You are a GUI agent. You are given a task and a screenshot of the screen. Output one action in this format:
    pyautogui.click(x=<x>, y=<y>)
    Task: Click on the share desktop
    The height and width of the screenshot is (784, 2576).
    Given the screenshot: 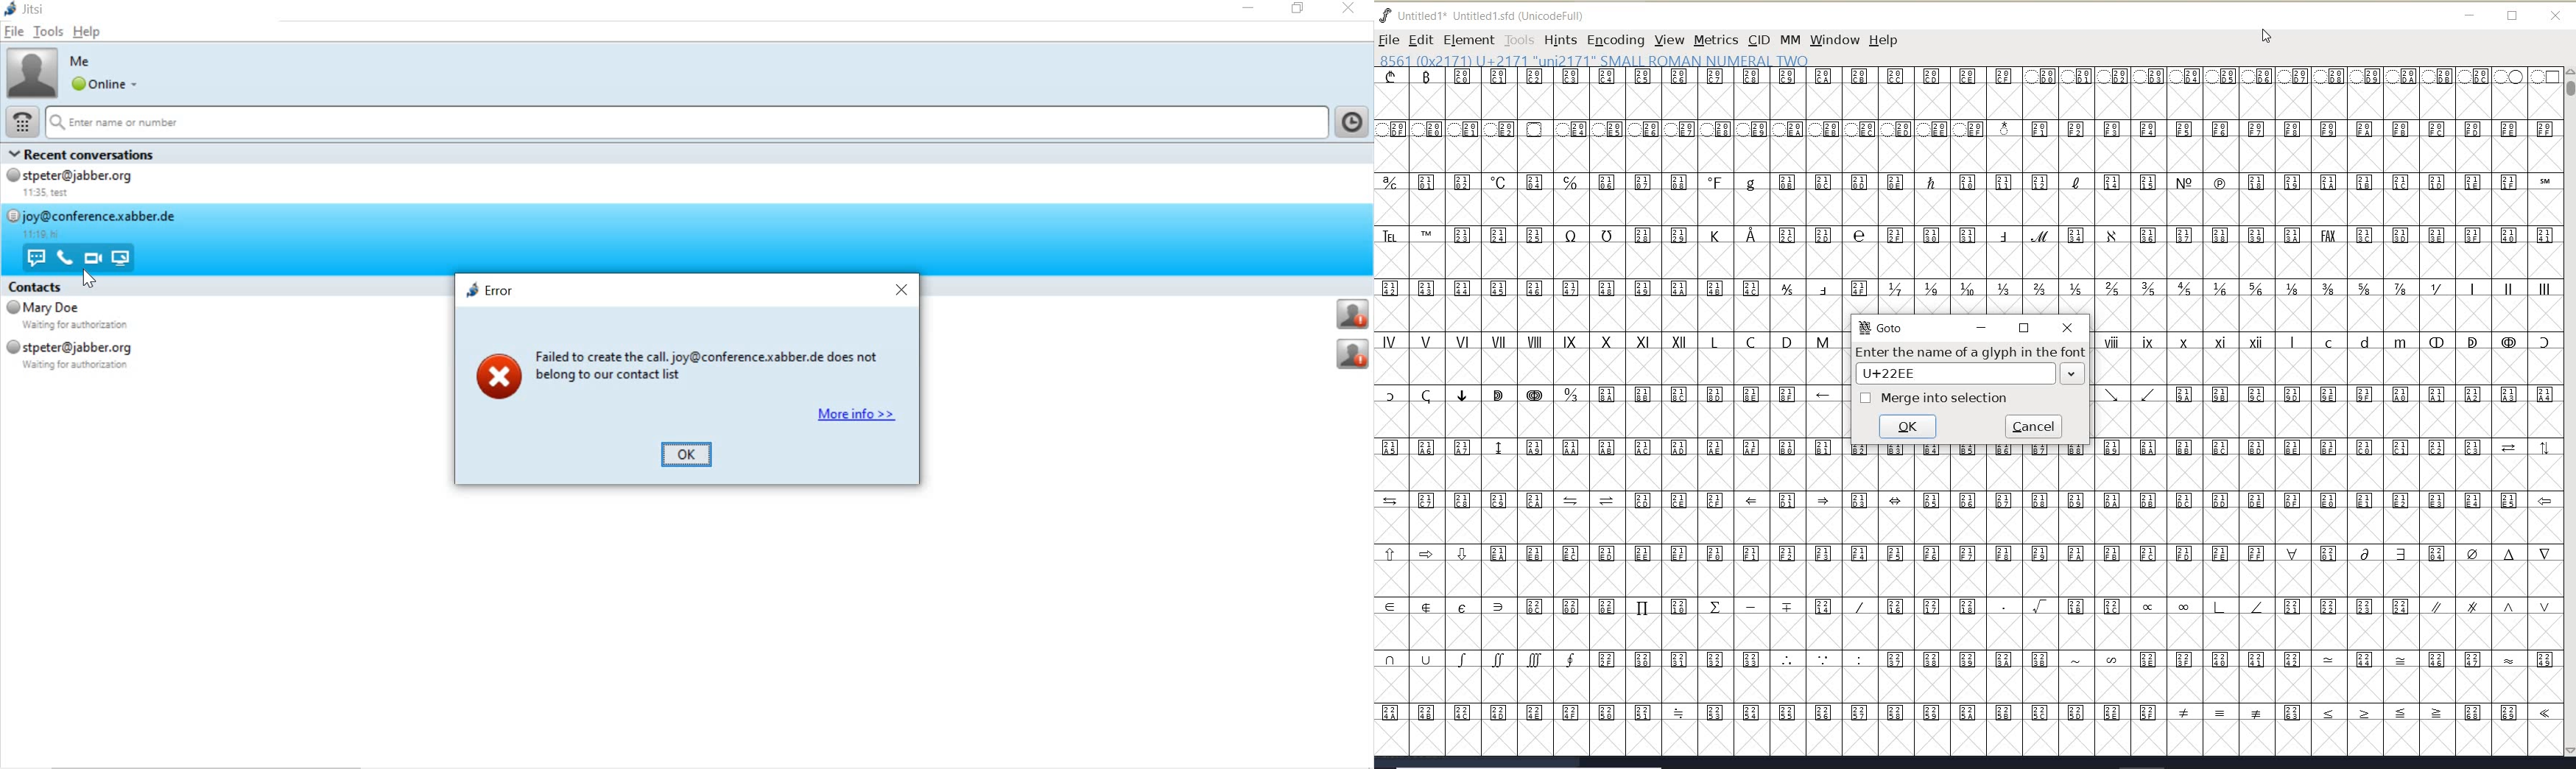 What is the action you would take?
    pyautogui.click(x=125, y=258)
    